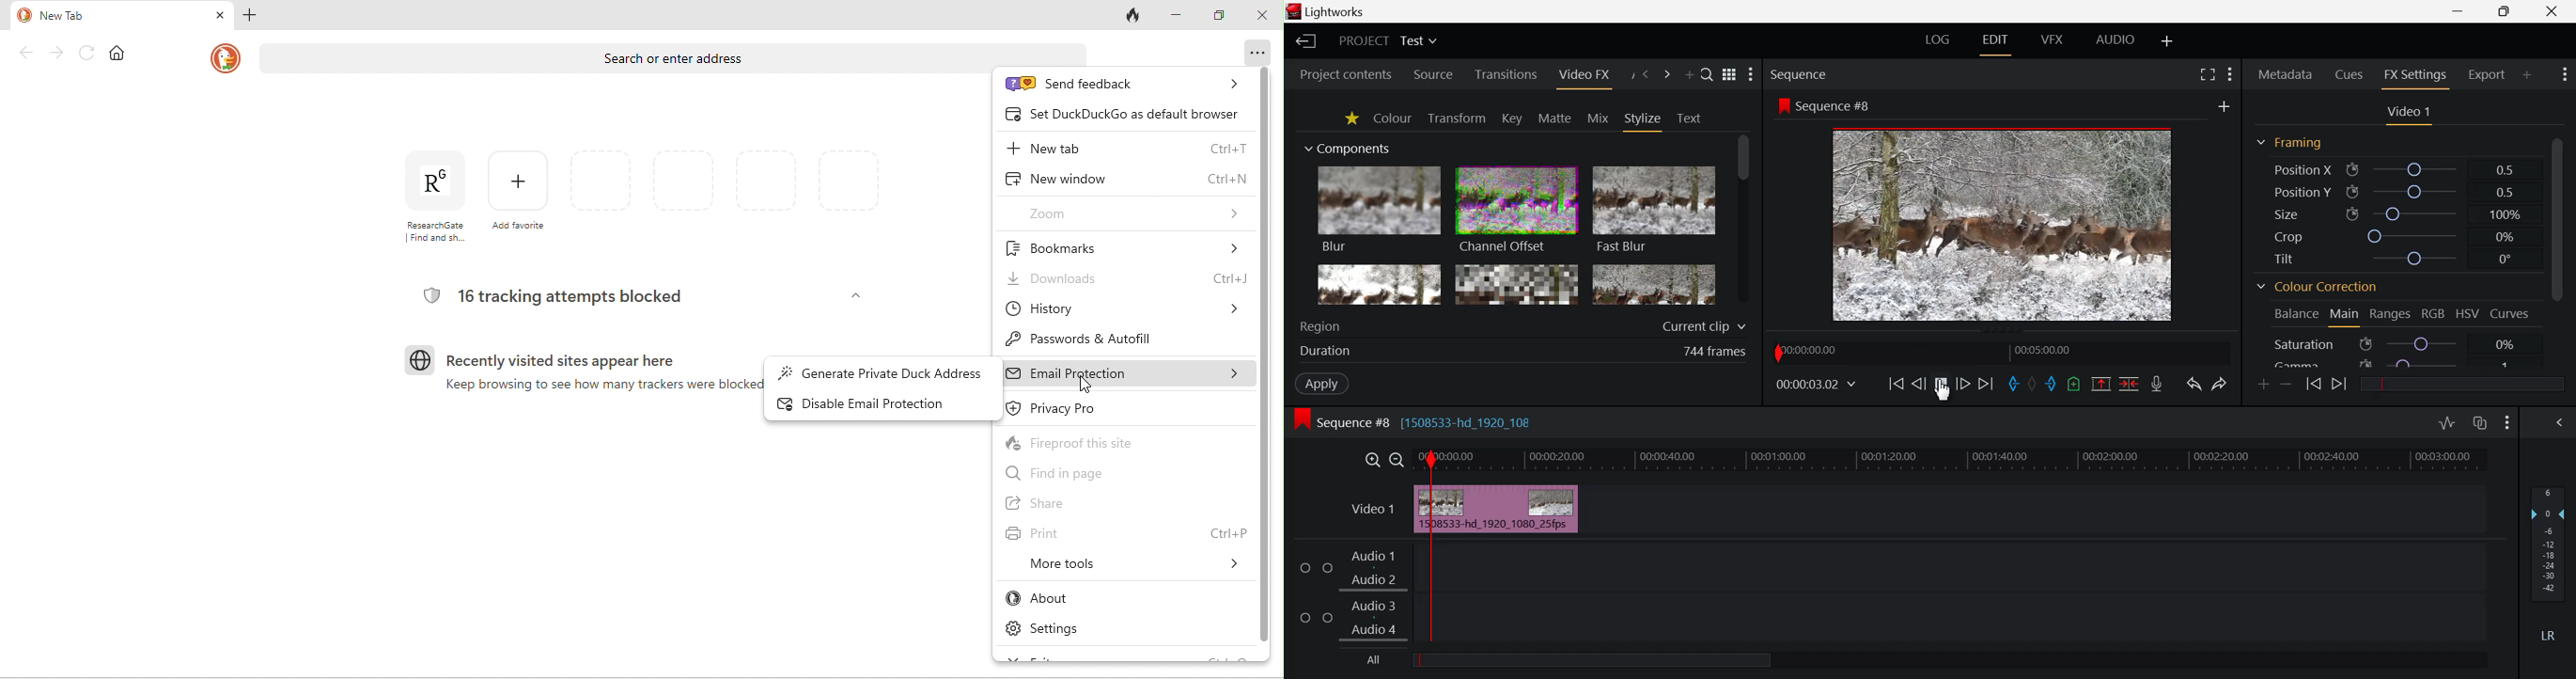 Image resolution: width=2576 pixels, height=700 pixels. I want to click on Video Layer, so click(1372, 511).